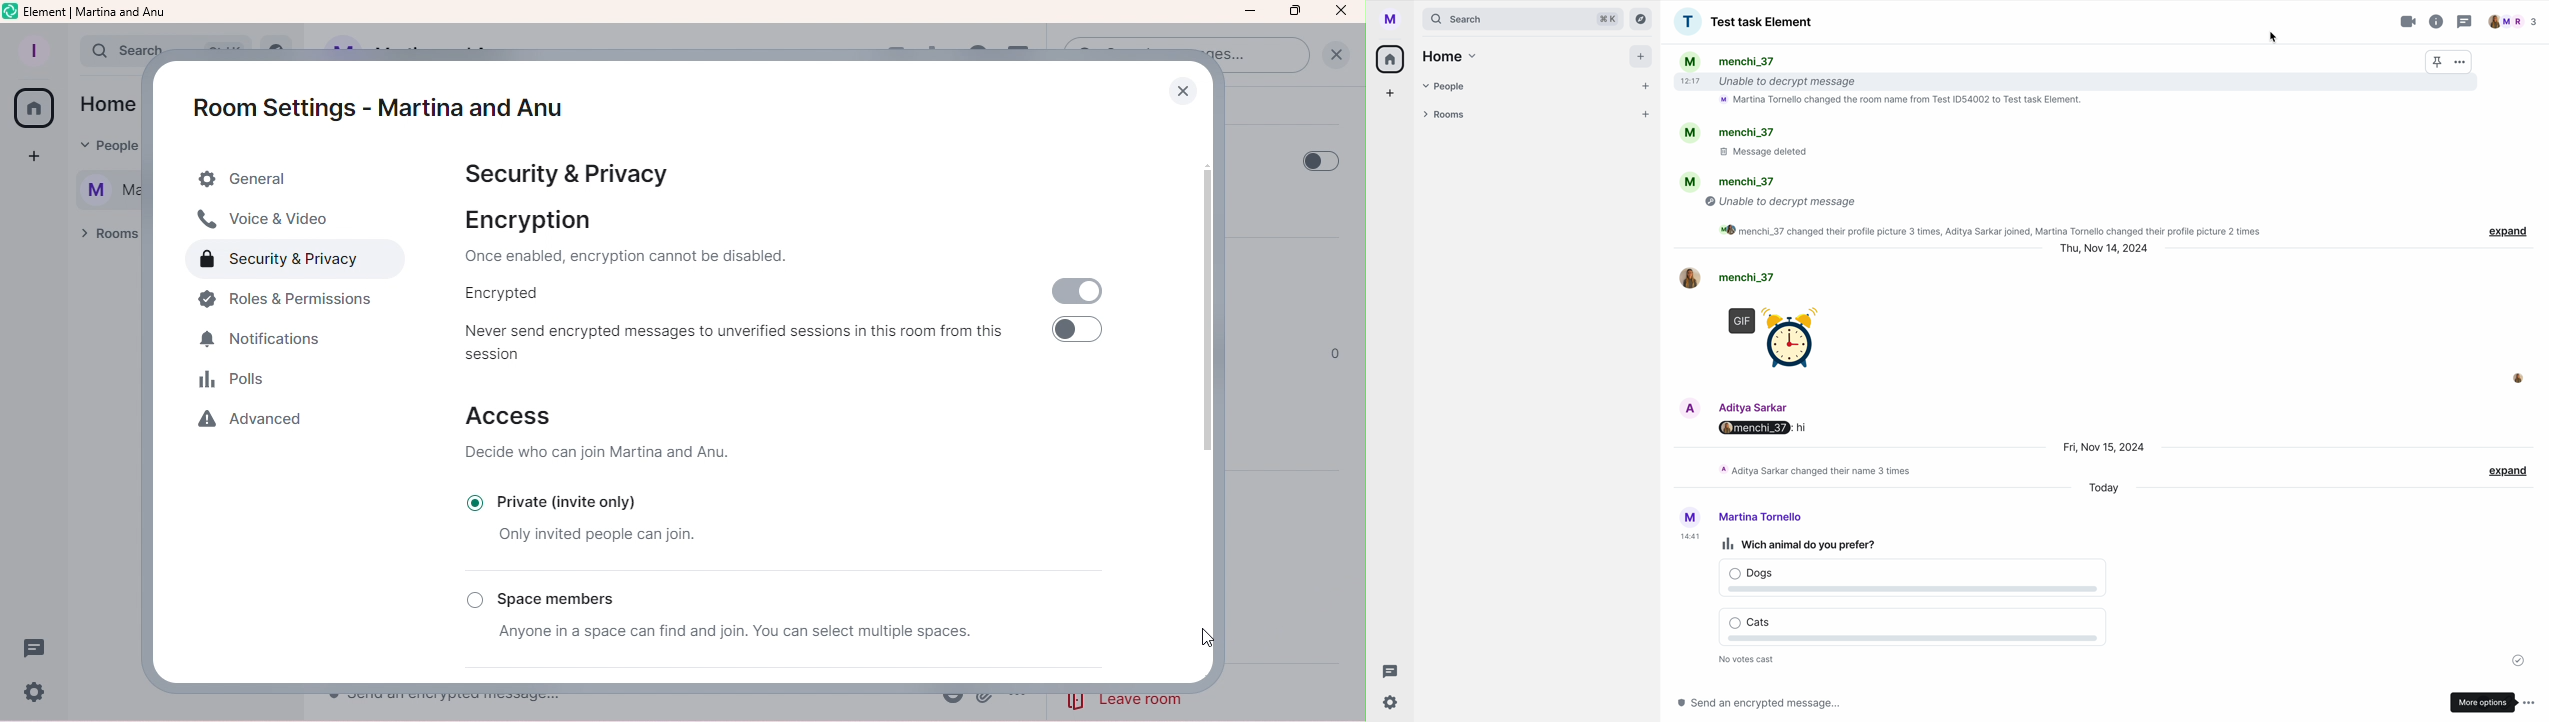  What do you see at coordinates (256, 421) in the screenshot?
I see `Advanced` at bounding box center [256, 421].